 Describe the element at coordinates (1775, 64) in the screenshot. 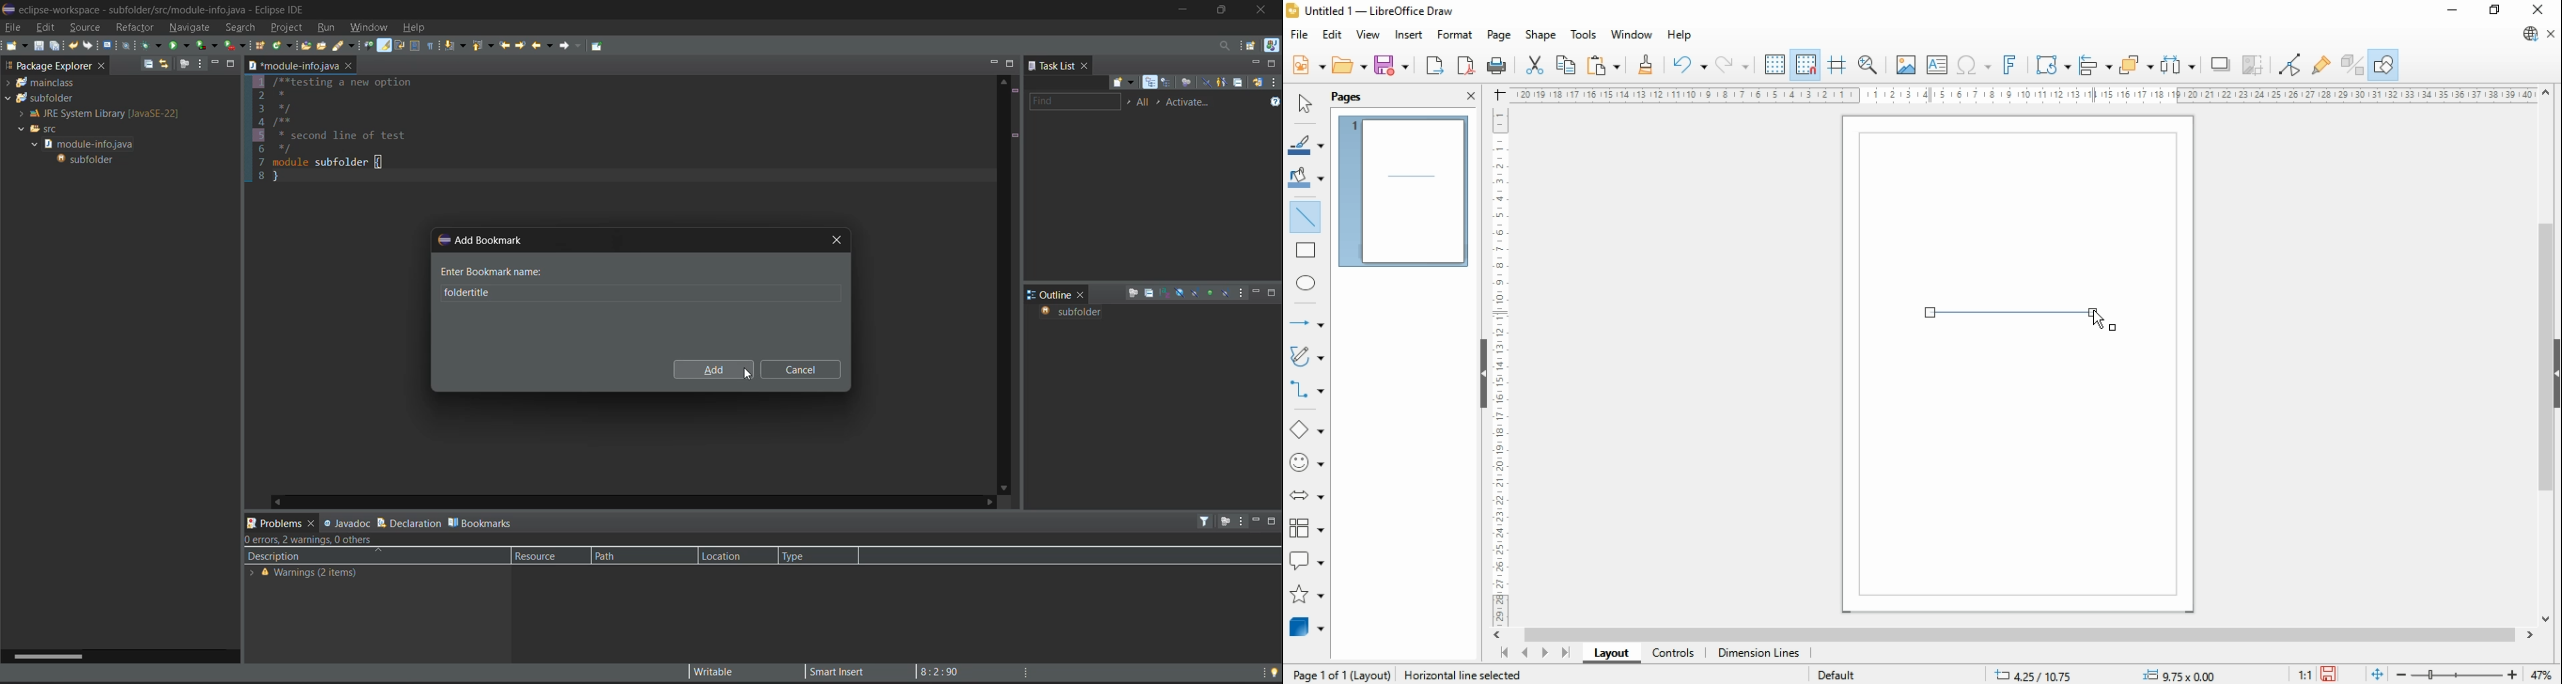

I see `show grids` at that location.